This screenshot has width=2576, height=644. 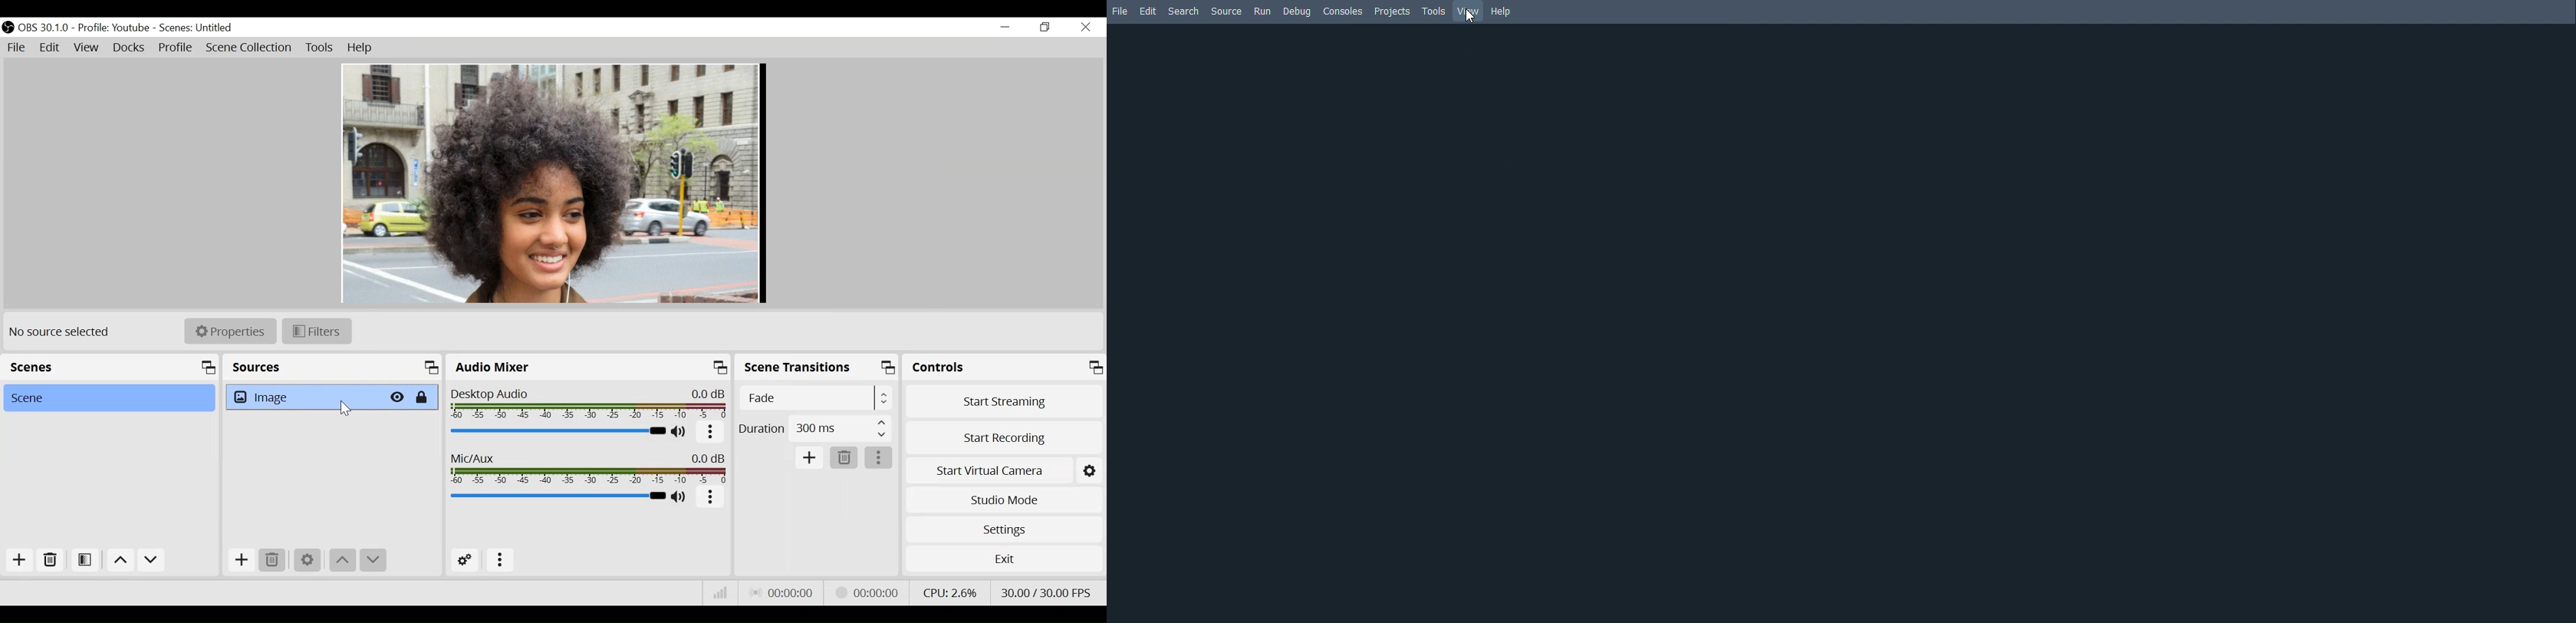 What do you see at coordinates (1470, 16) in the screenshot?
I see `Cursor` at bounding box center [1470, 16].